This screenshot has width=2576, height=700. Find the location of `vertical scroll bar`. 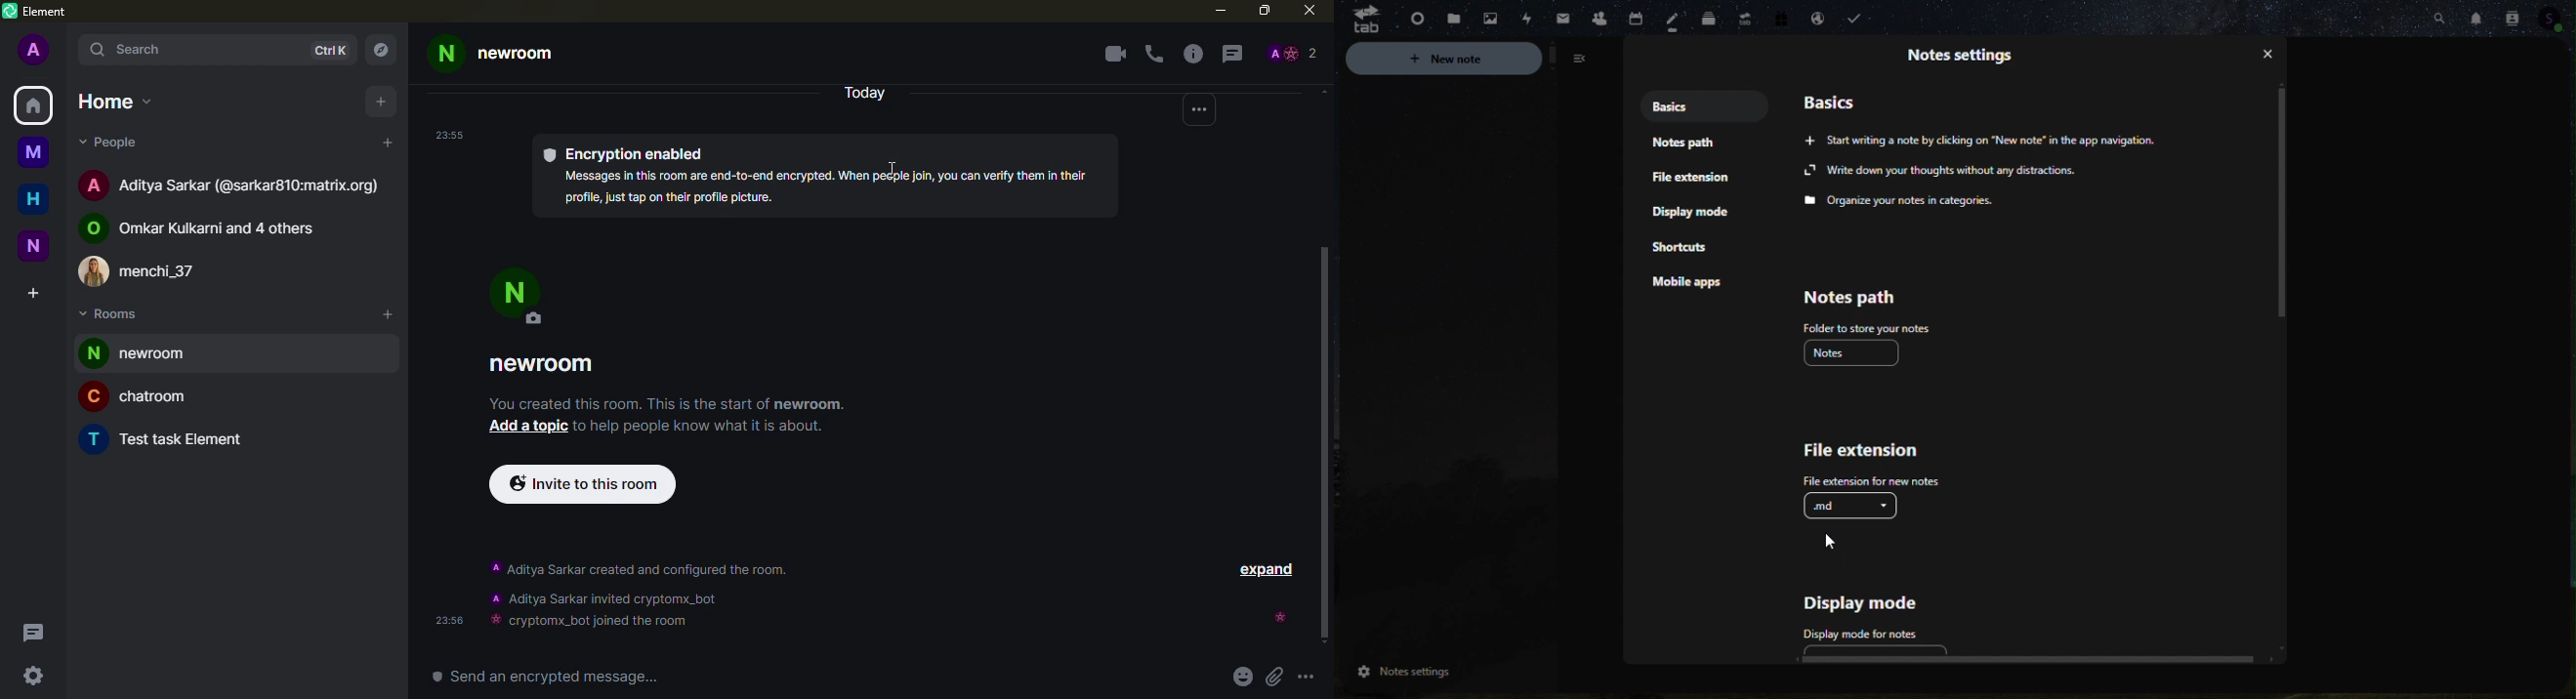

vertical scroll bar is located at coordinates (2281, 204).